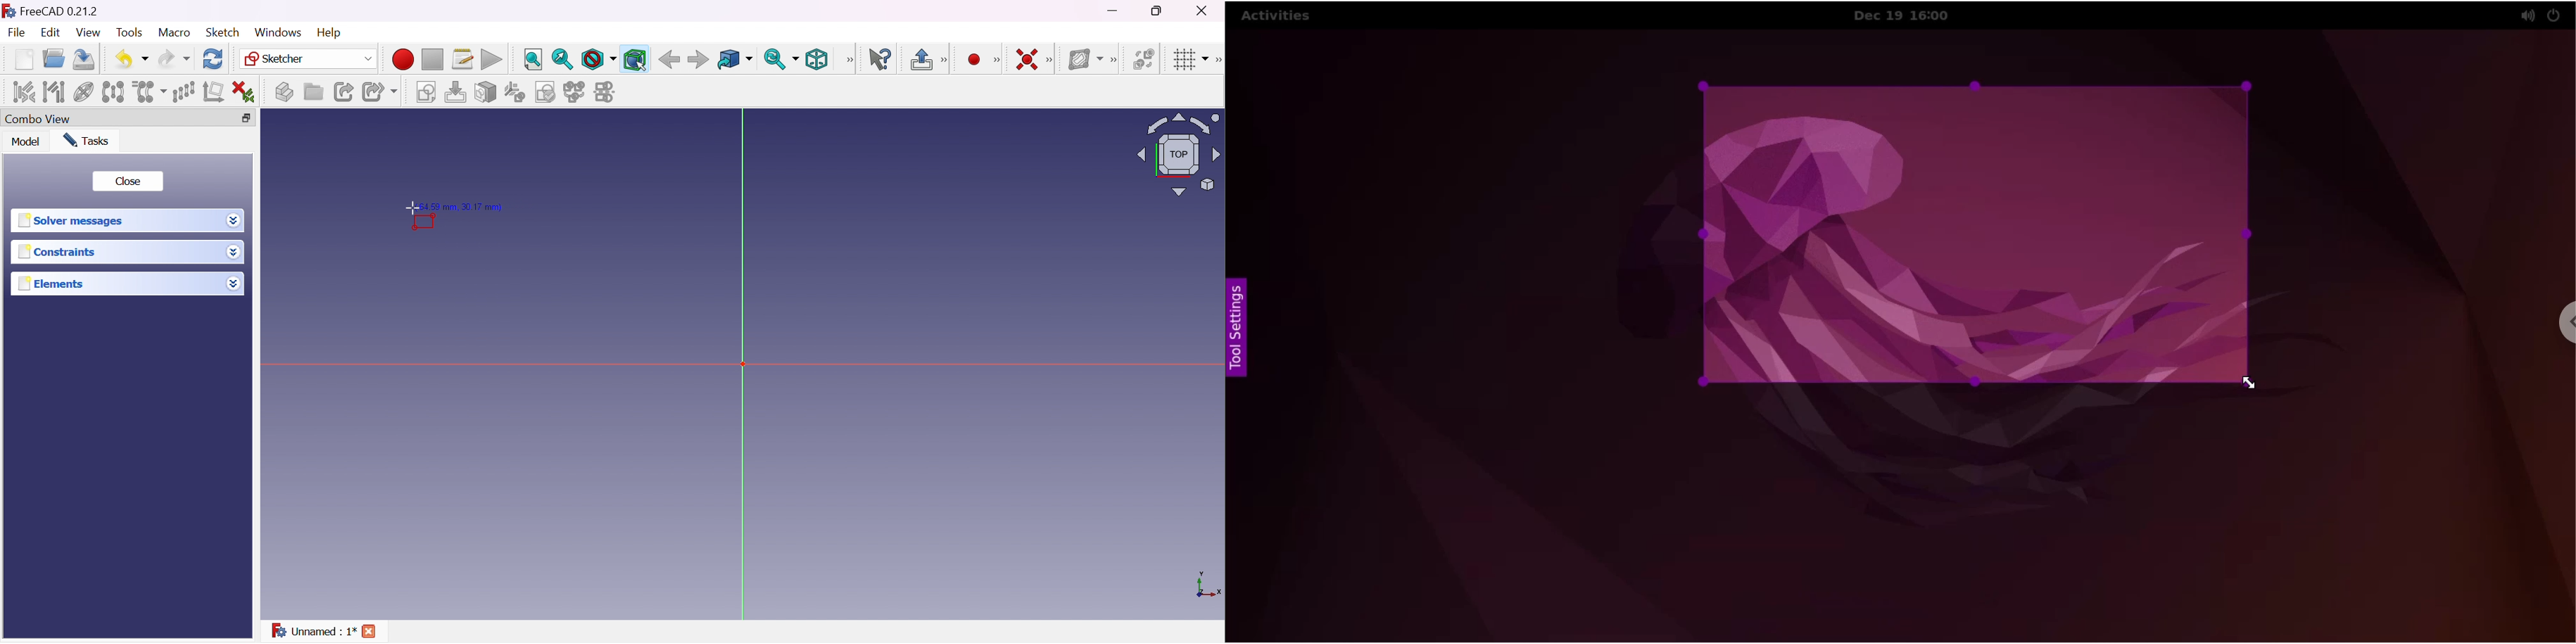  I want to click on Viewing angle, so click(1179, 155).